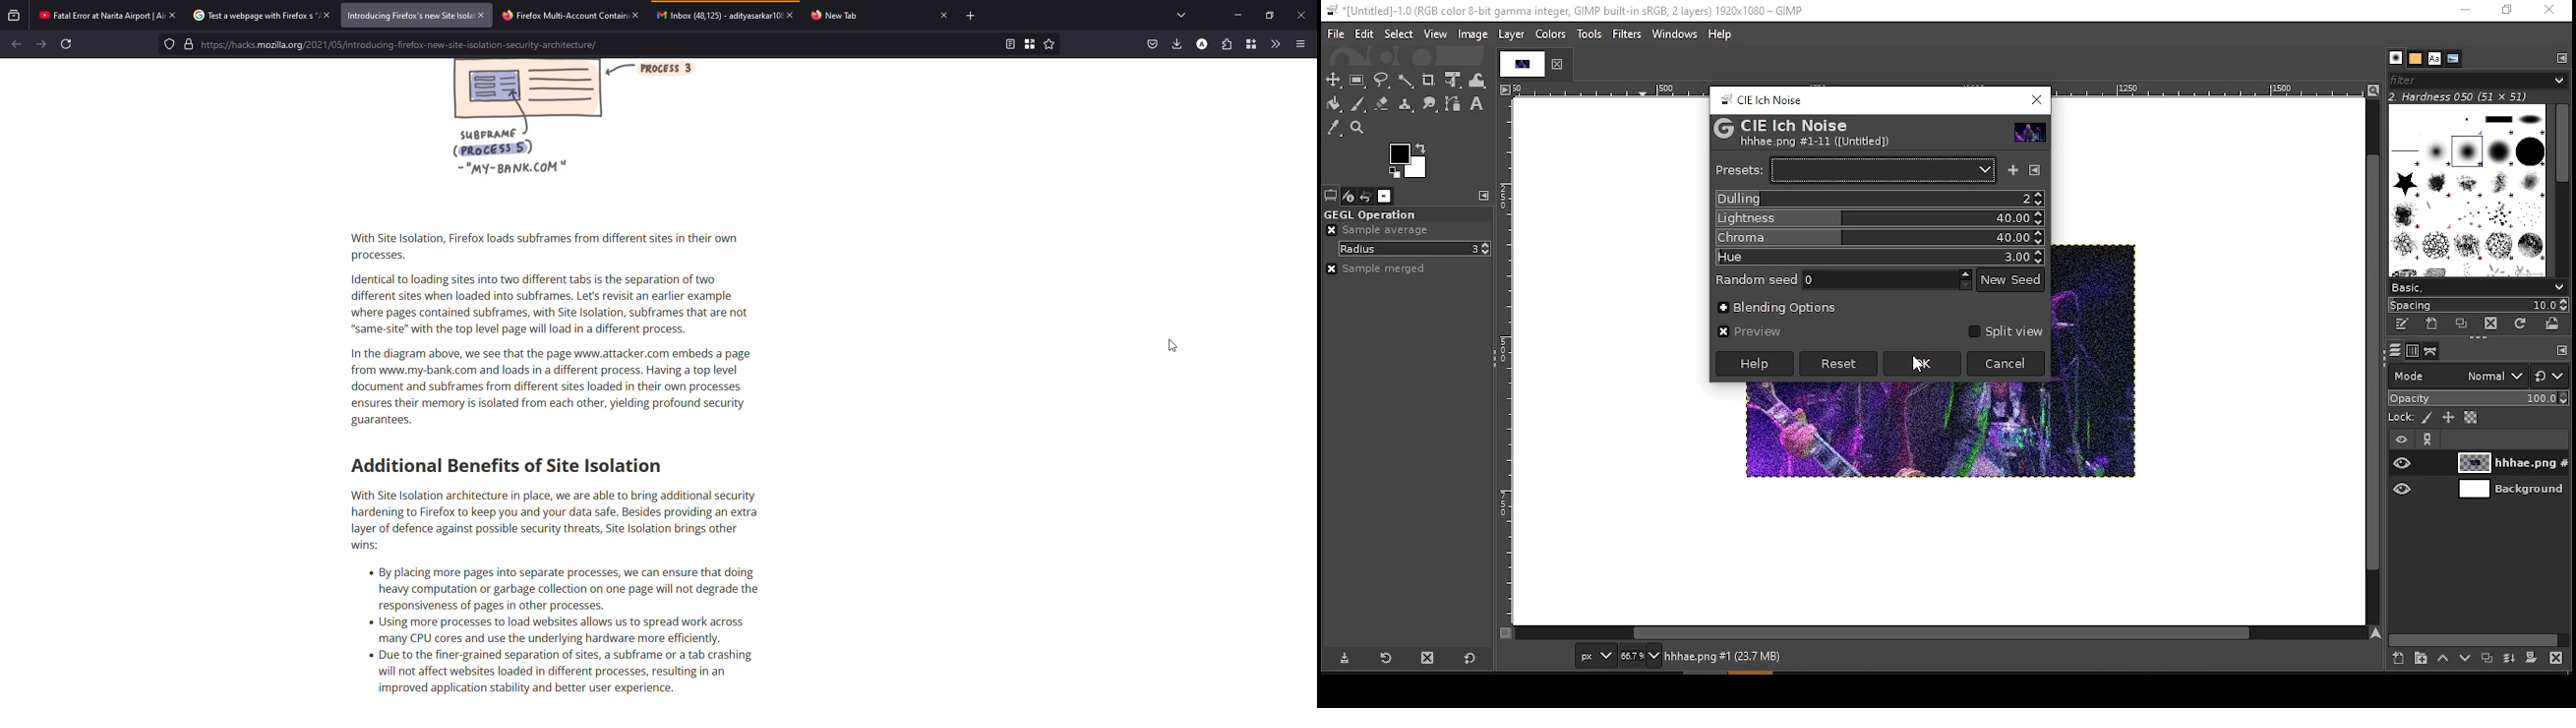 This screenshot has width=2576, height=728. What do you see at coordinates (2397, 58) in the screenshot?
I see `brushes` at bounding box center [2397, 58].